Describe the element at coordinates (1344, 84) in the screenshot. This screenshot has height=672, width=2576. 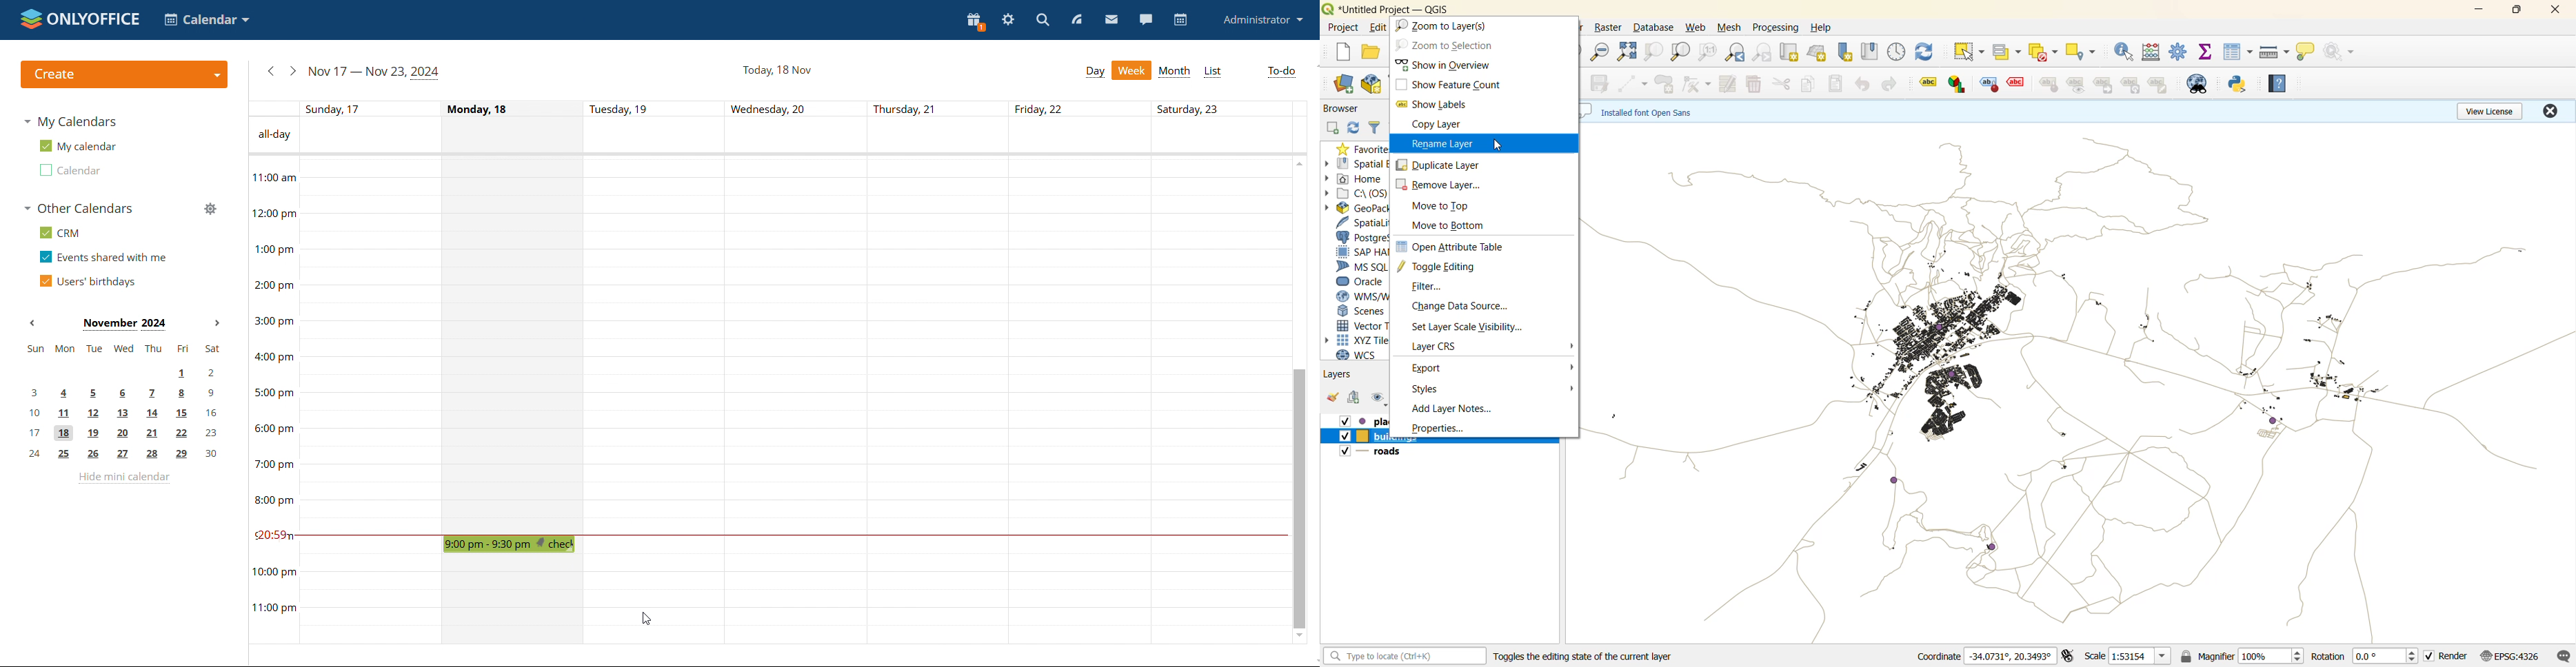
I see `open data source manager` at that location.